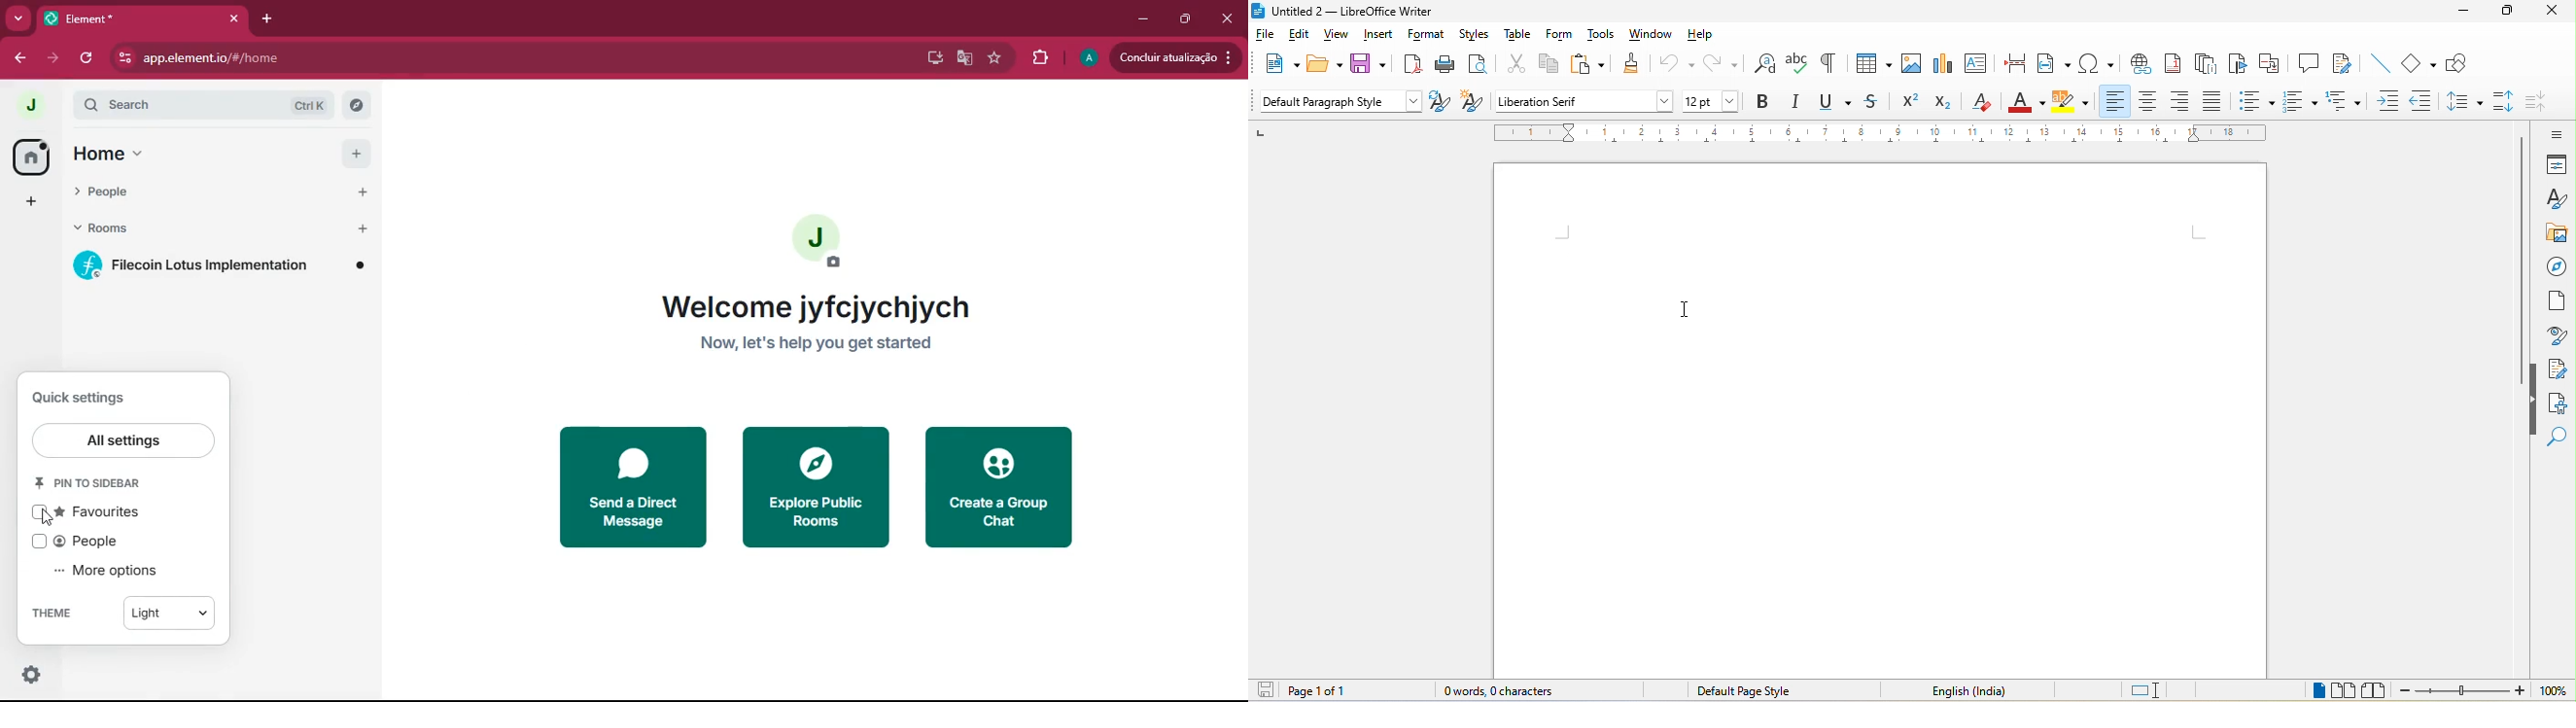 The image size is (2576, 728). Describe the element at coordinates (1677, 63) in the screenshot. I see `undo` at that location.